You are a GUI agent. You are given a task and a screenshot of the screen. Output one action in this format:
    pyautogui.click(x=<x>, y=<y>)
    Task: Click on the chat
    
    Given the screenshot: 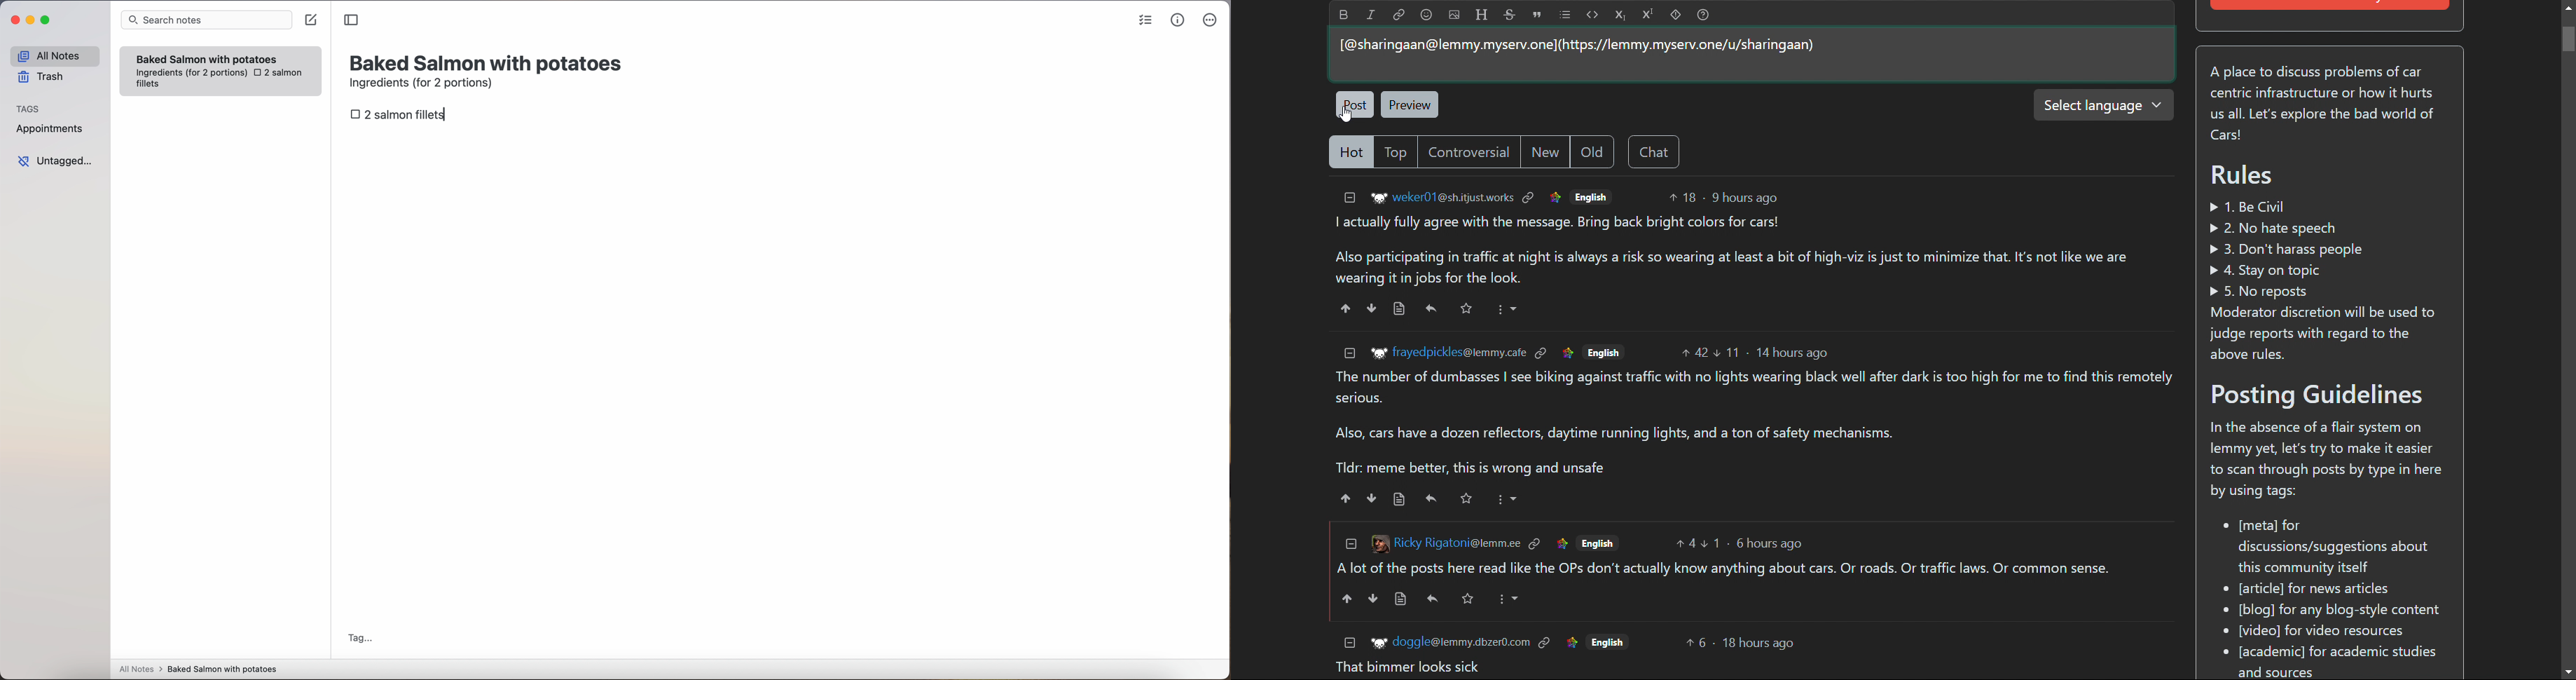 What is the action you would take?
    pyautogui.click(x=1653, y=151)
    